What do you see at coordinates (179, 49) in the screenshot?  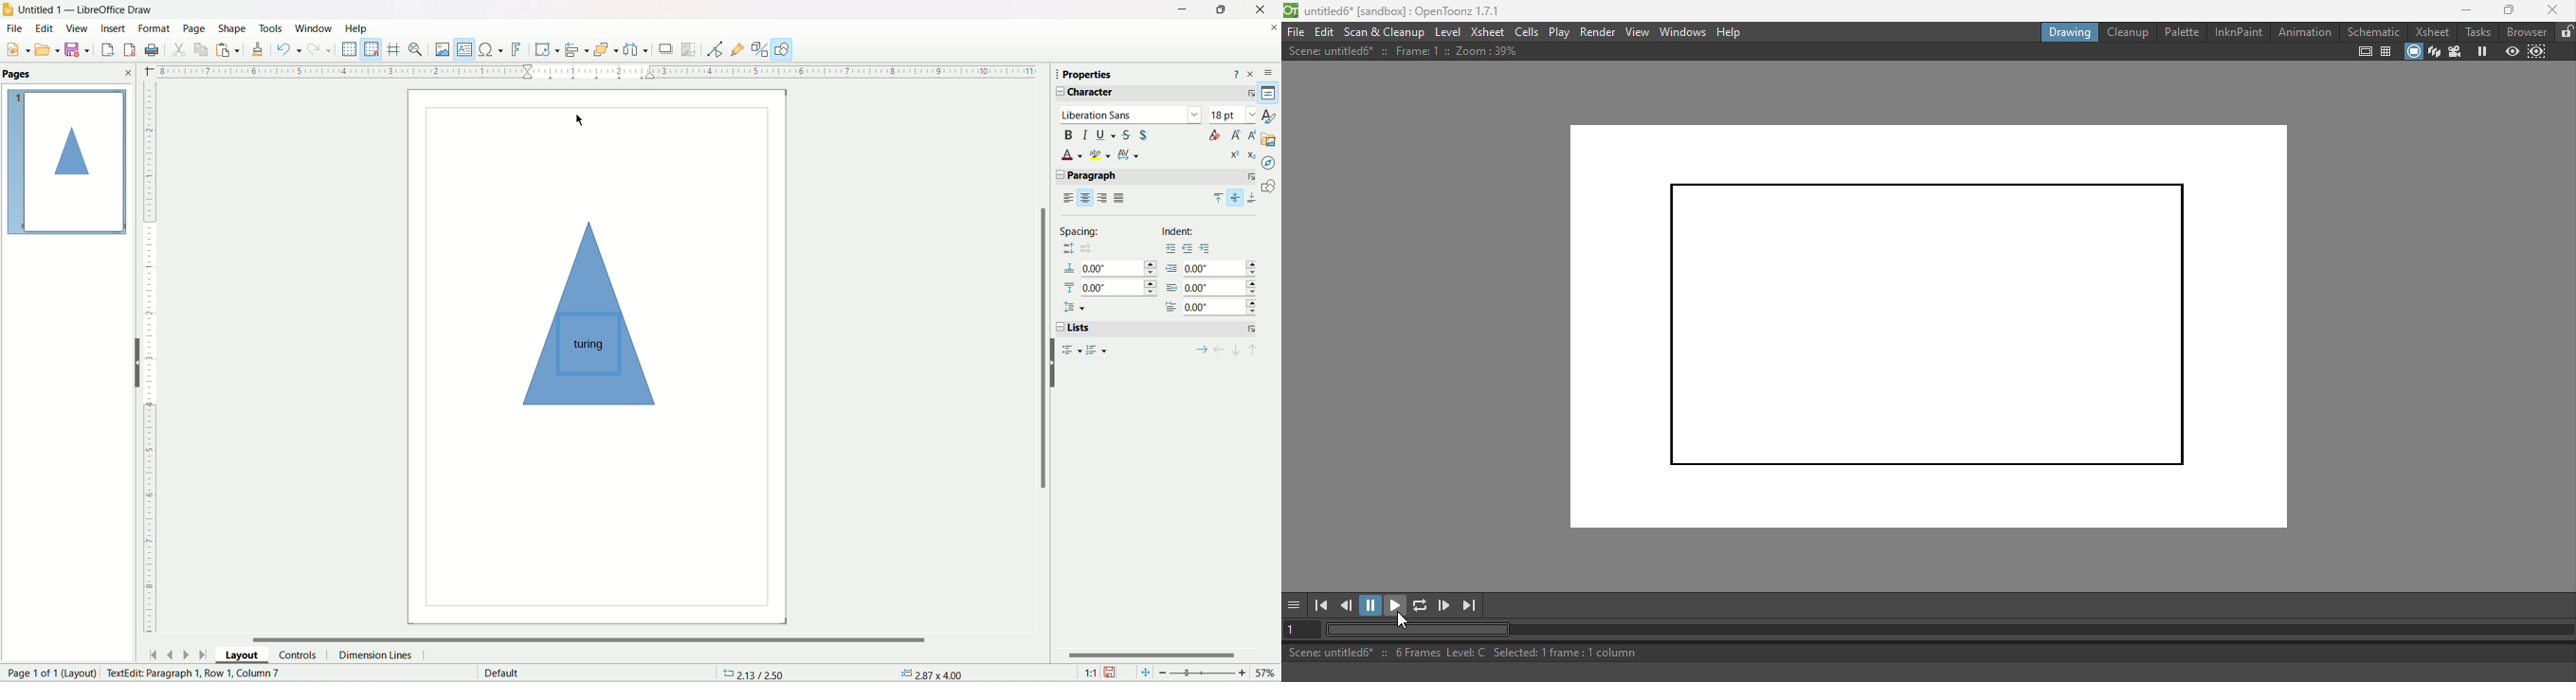 I see `Cut` at bounding box center [179, 49].